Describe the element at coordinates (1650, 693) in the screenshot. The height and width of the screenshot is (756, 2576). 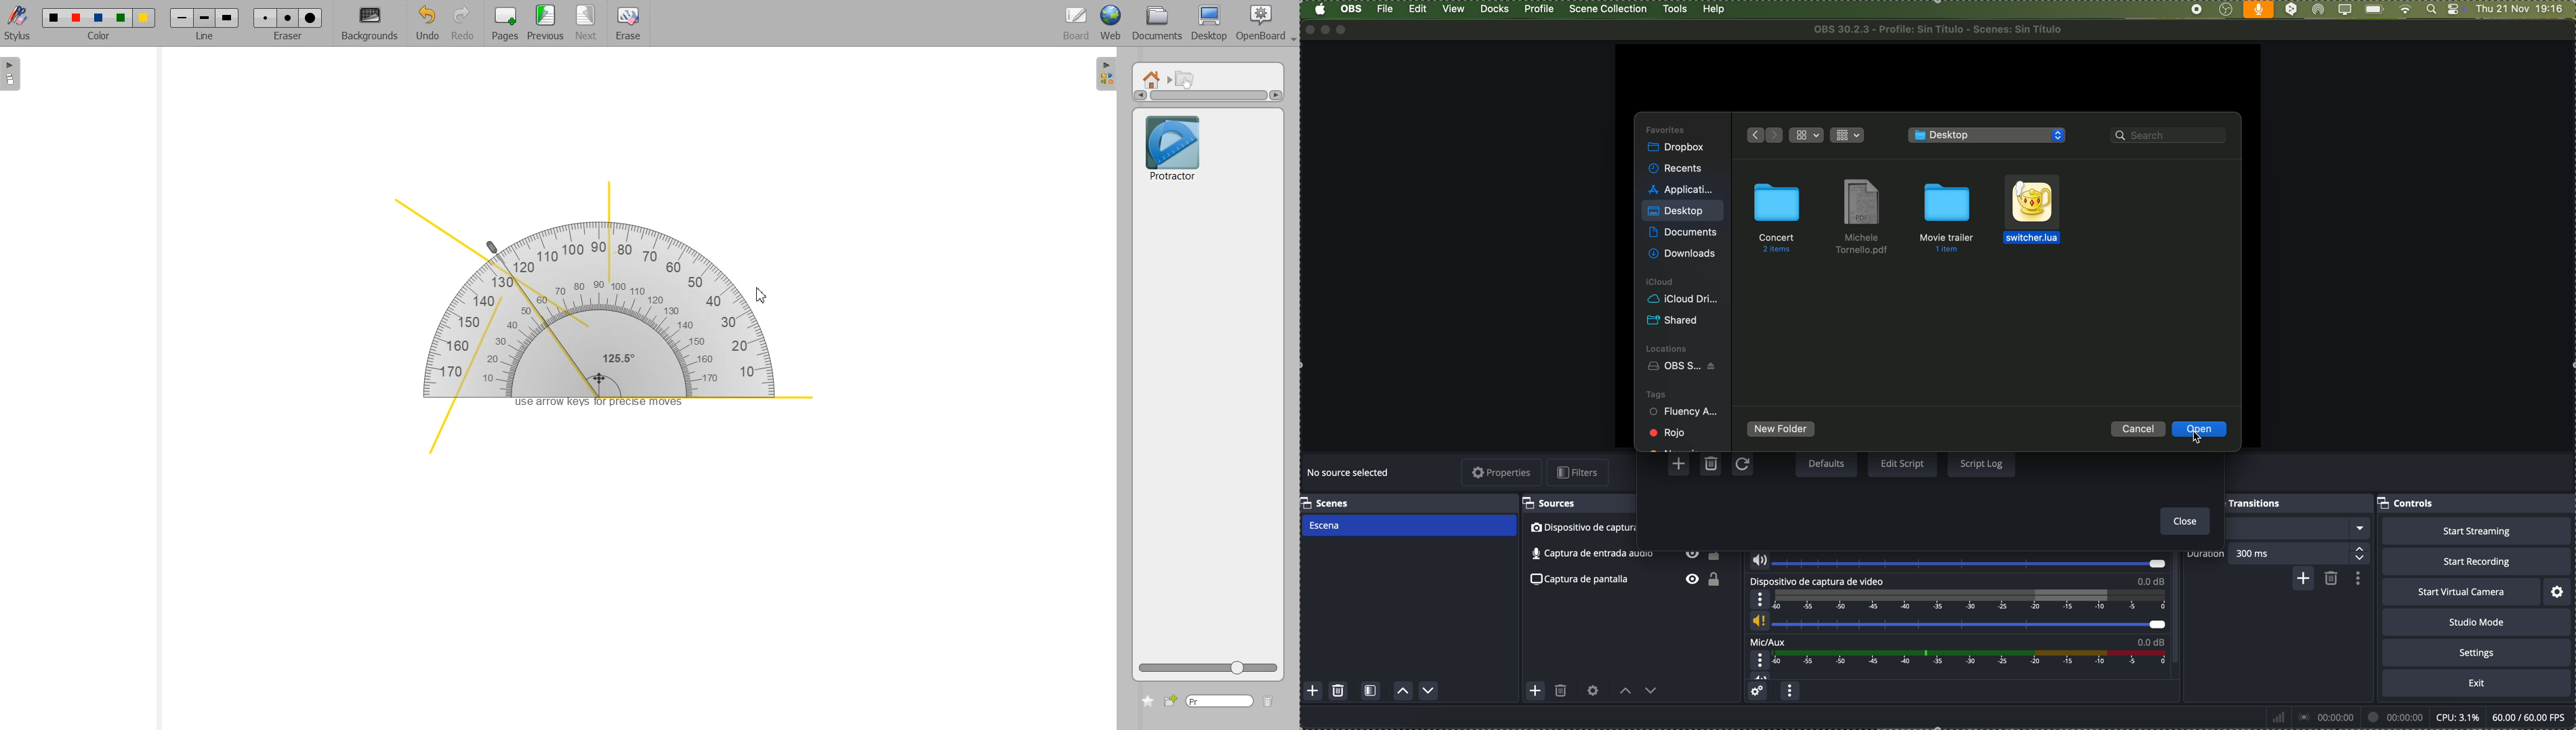
I see `move source down` at that location.